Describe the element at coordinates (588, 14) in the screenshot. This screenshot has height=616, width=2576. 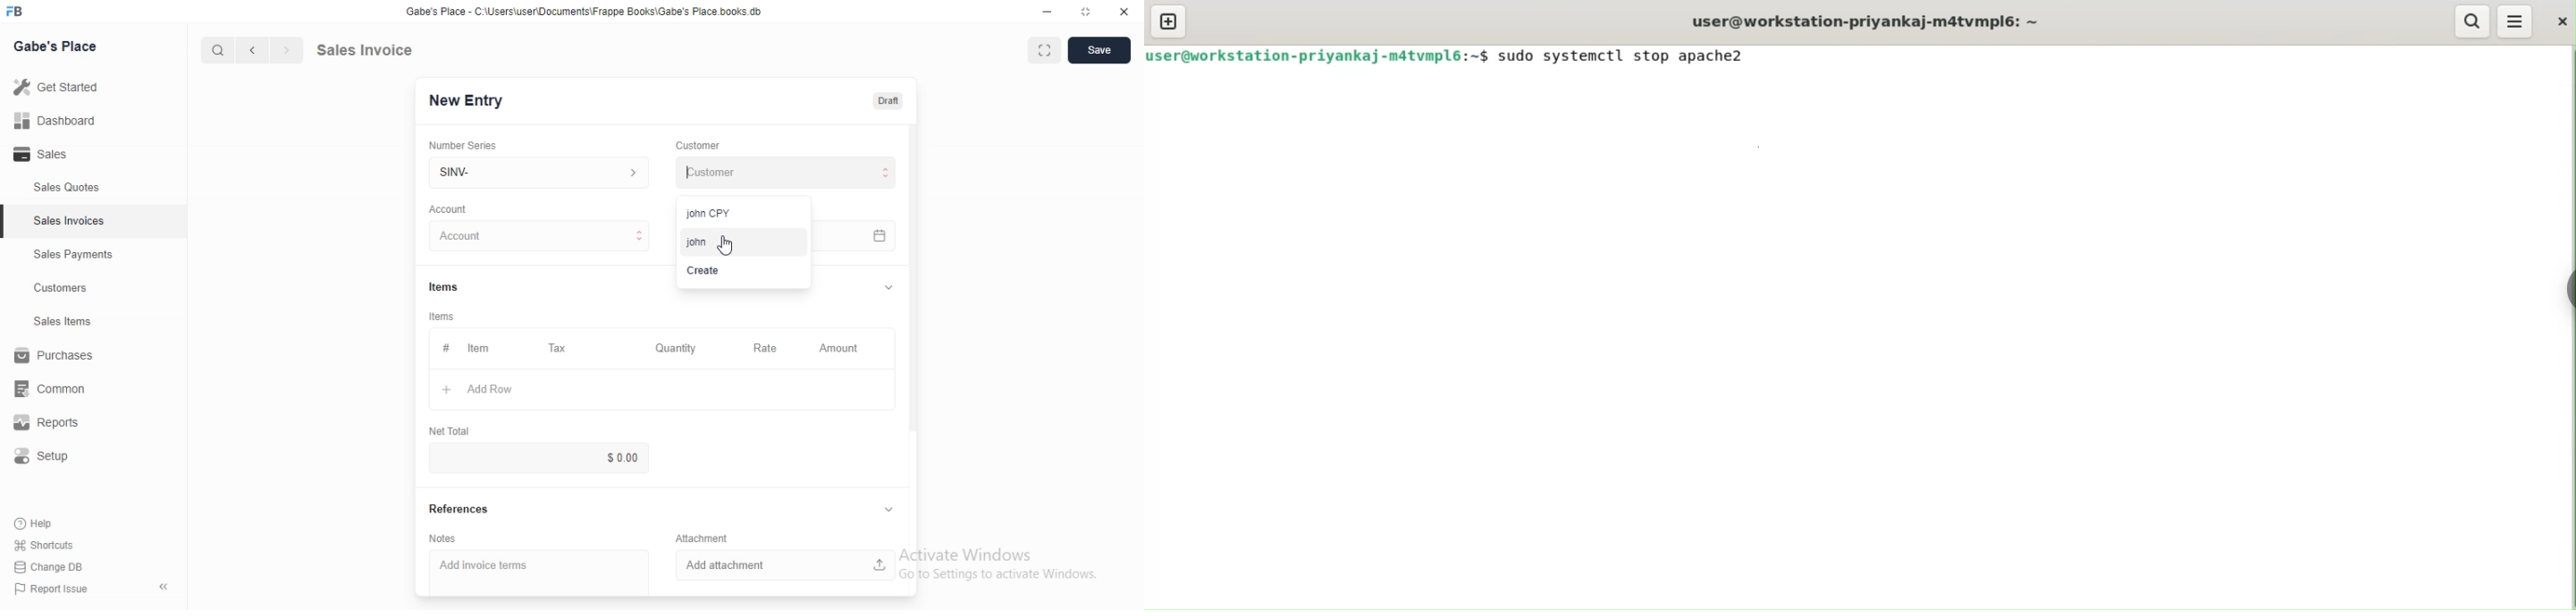
I see `Gabe's Place - C \Wsers\usenDocuments\Frappe Books\Gabe's Place books db` at that location.